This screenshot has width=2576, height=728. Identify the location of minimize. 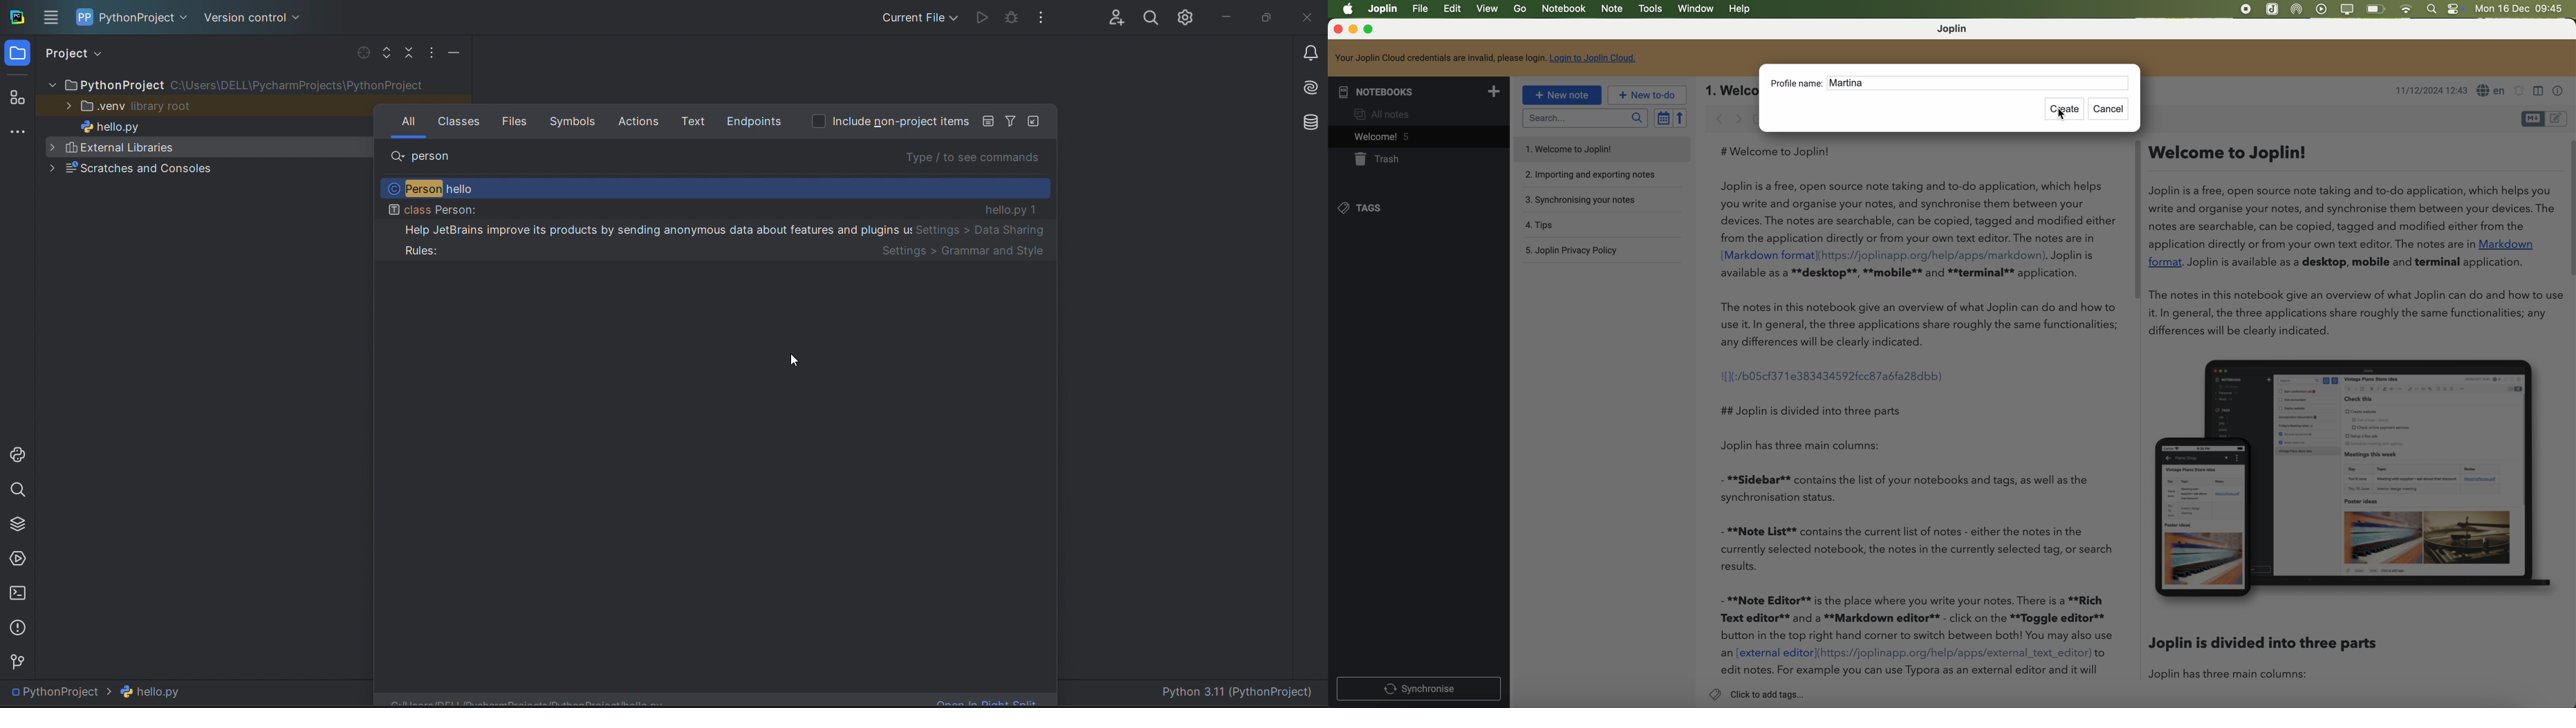
(1353, 30).